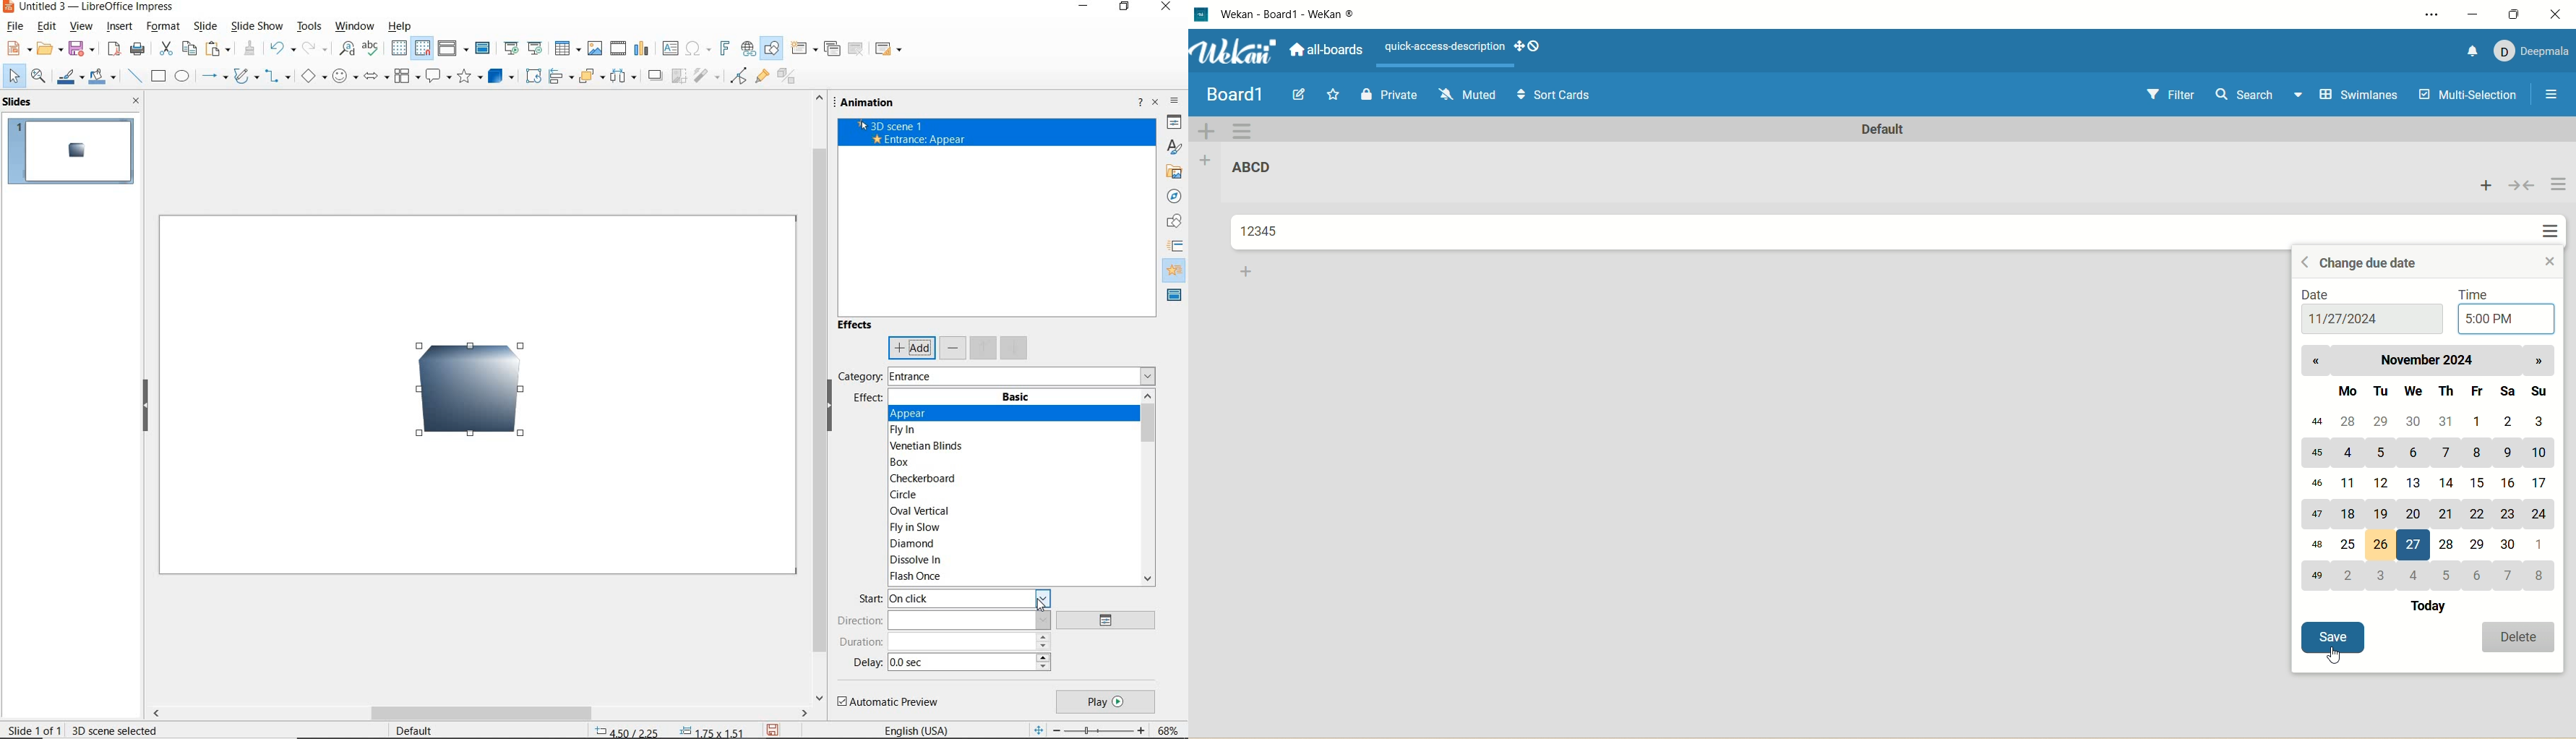  Describe the element at coordinates (1334, 94) in the screenshot. I see `favorite` at that location.